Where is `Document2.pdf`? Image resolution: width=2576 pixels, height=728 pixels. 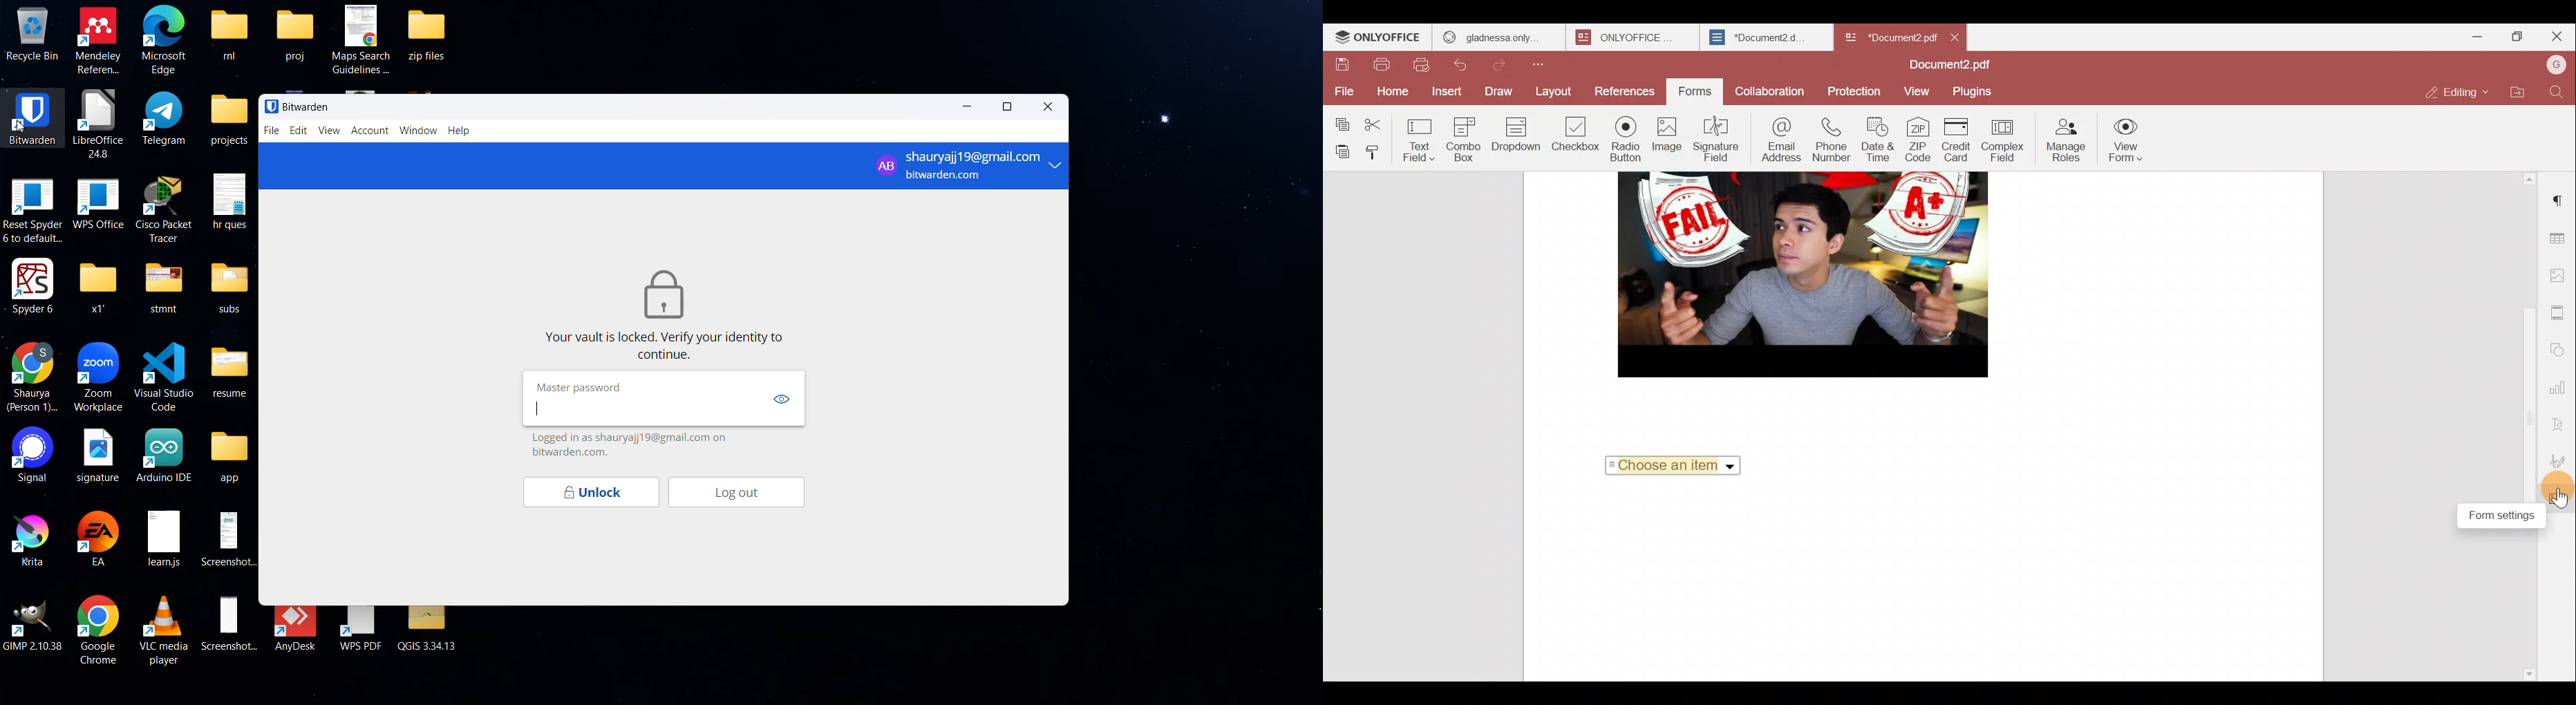
Document2.pdf is located at coordinates (1950, 65).